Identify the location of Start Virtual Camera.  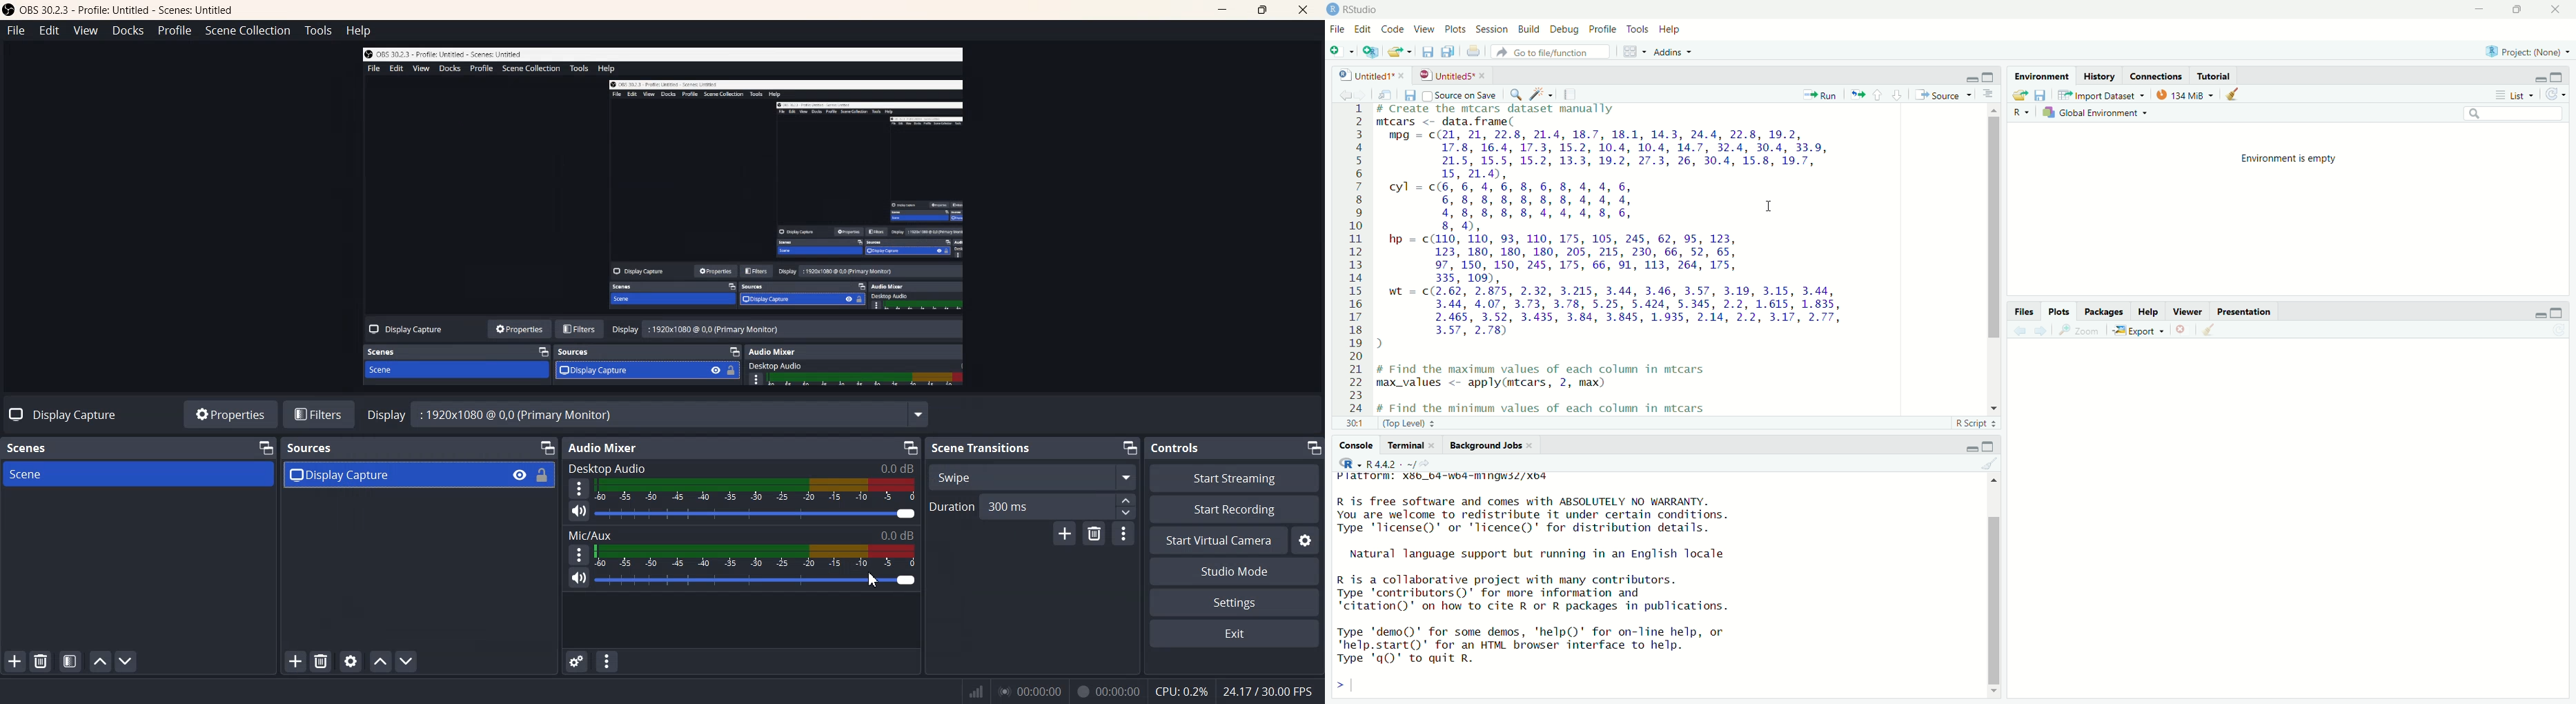
(1218, 540).